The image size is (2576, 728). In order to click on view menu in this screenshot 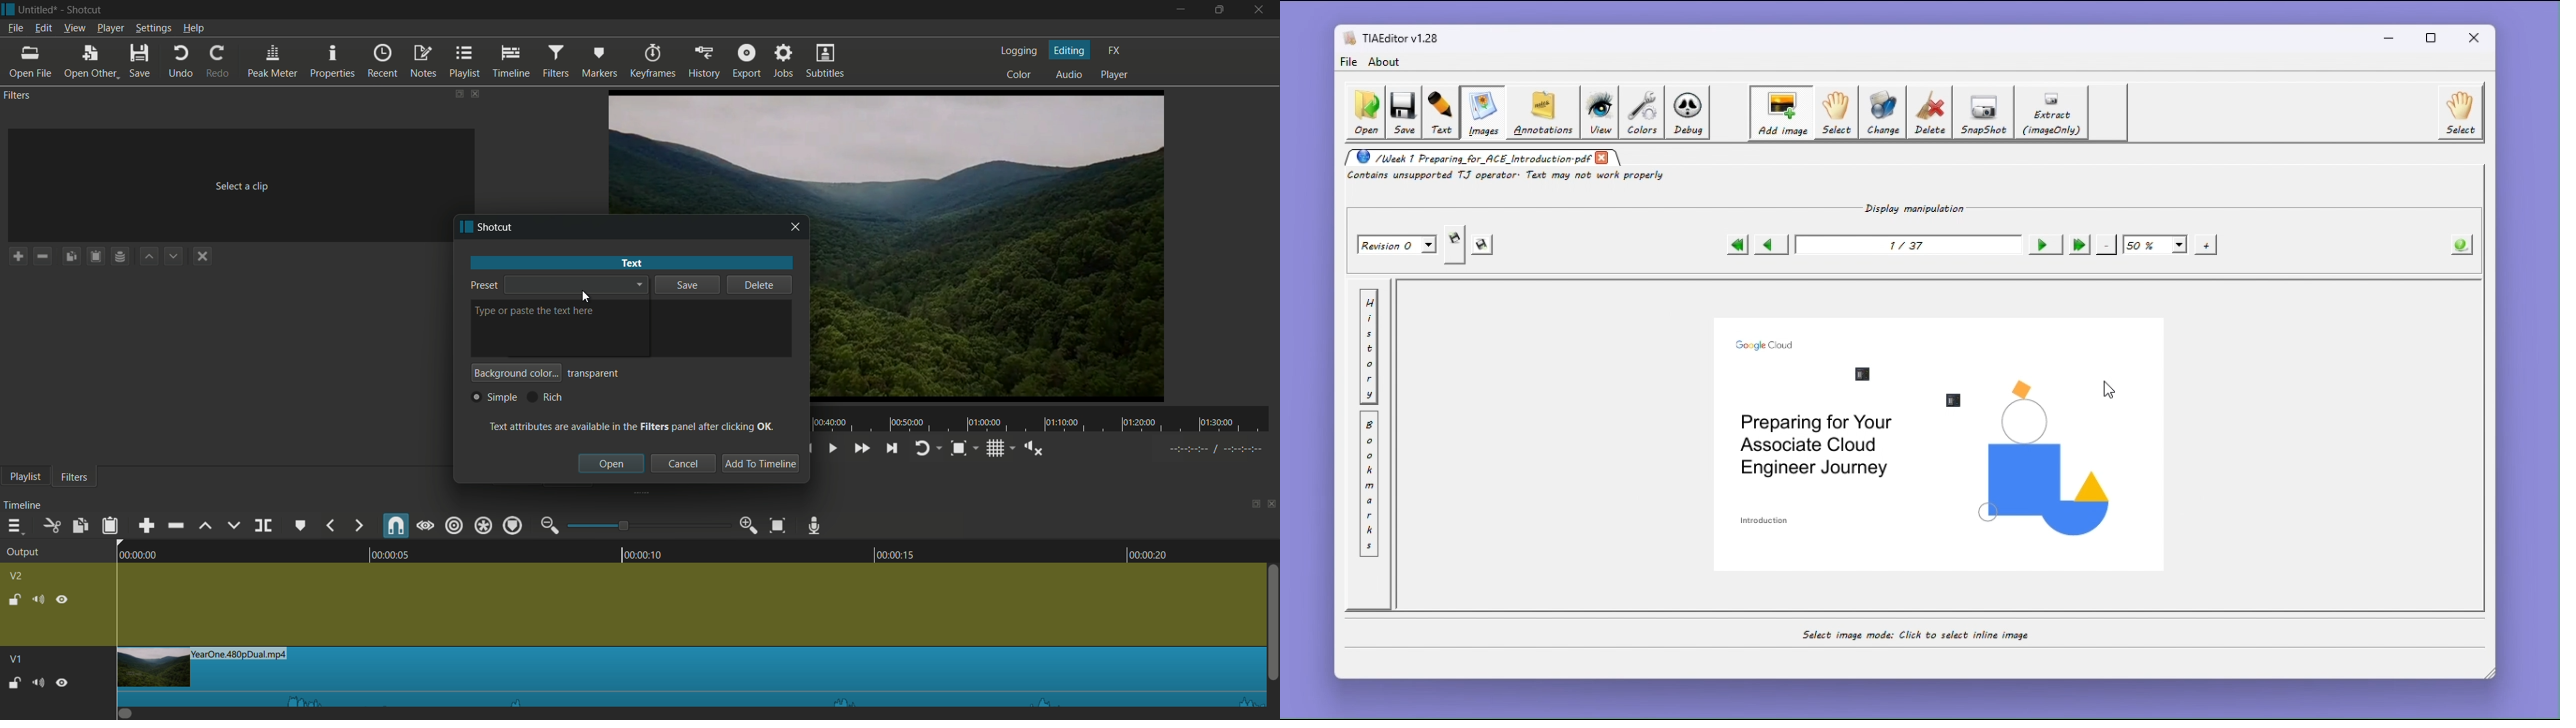, I will do `click(75, 28)`.